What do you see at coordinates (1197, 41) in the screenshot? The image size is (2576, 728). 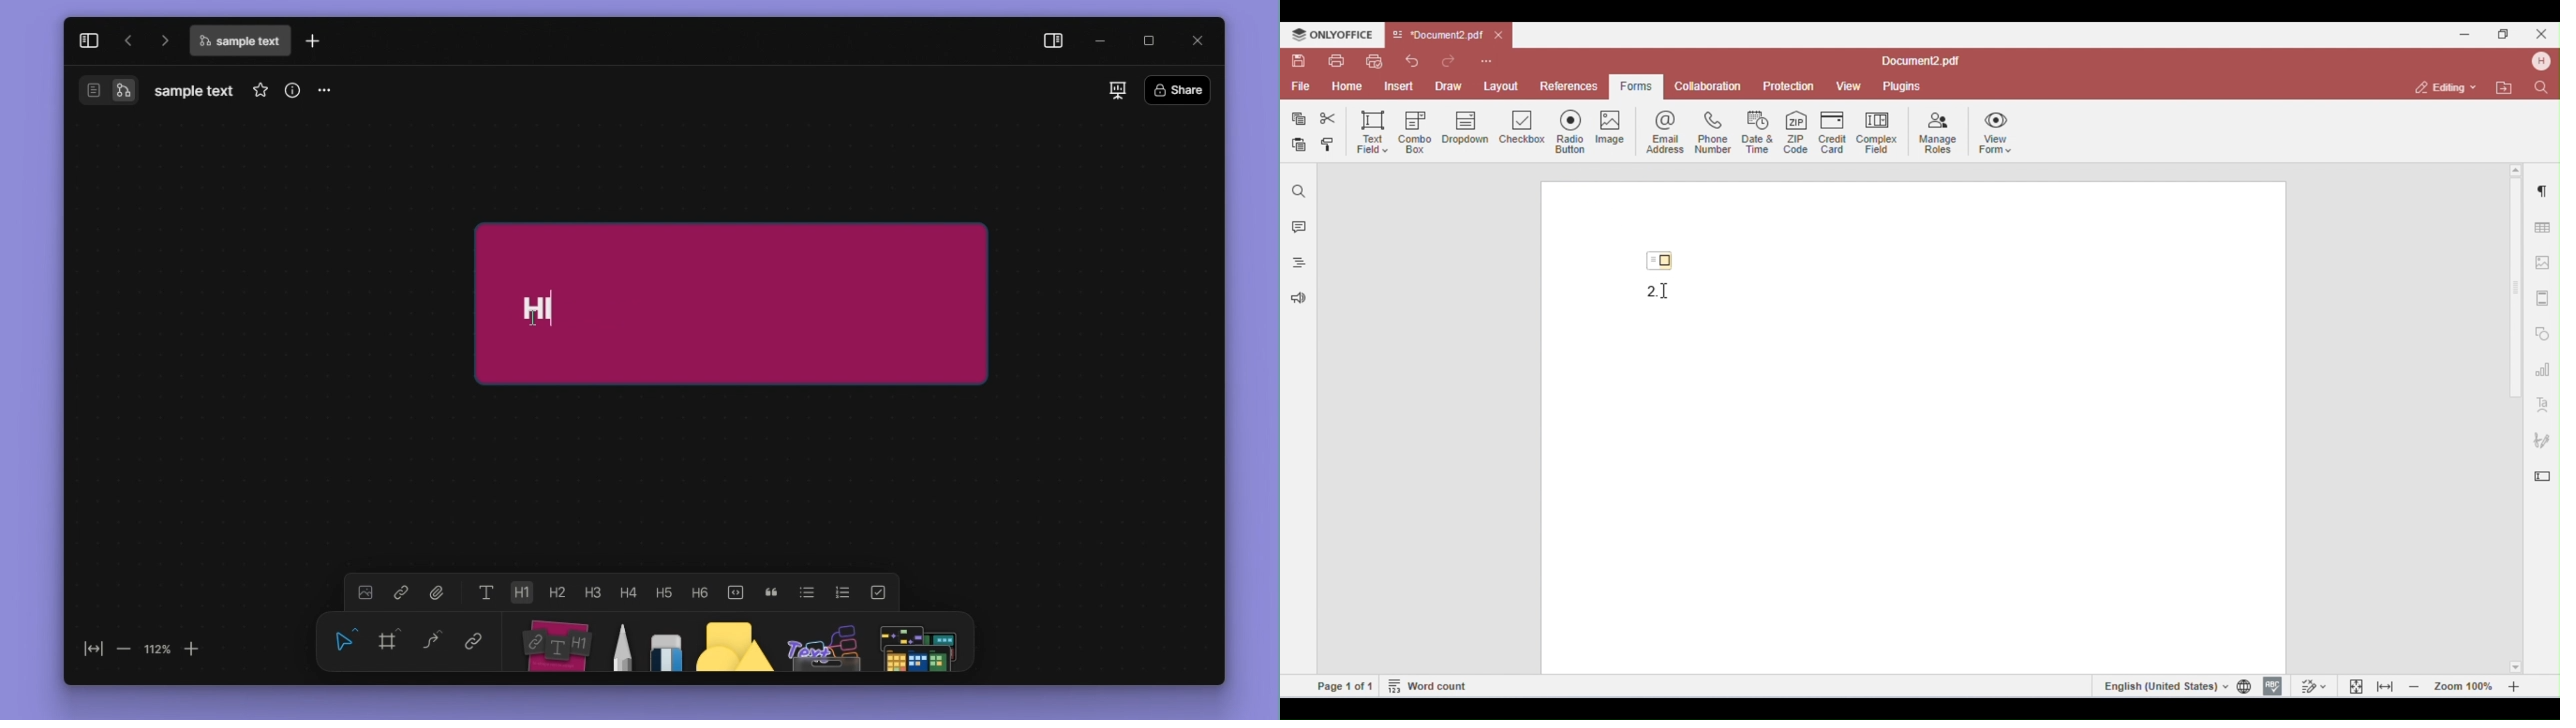 I see `close` at bounding box center [1197, 41].